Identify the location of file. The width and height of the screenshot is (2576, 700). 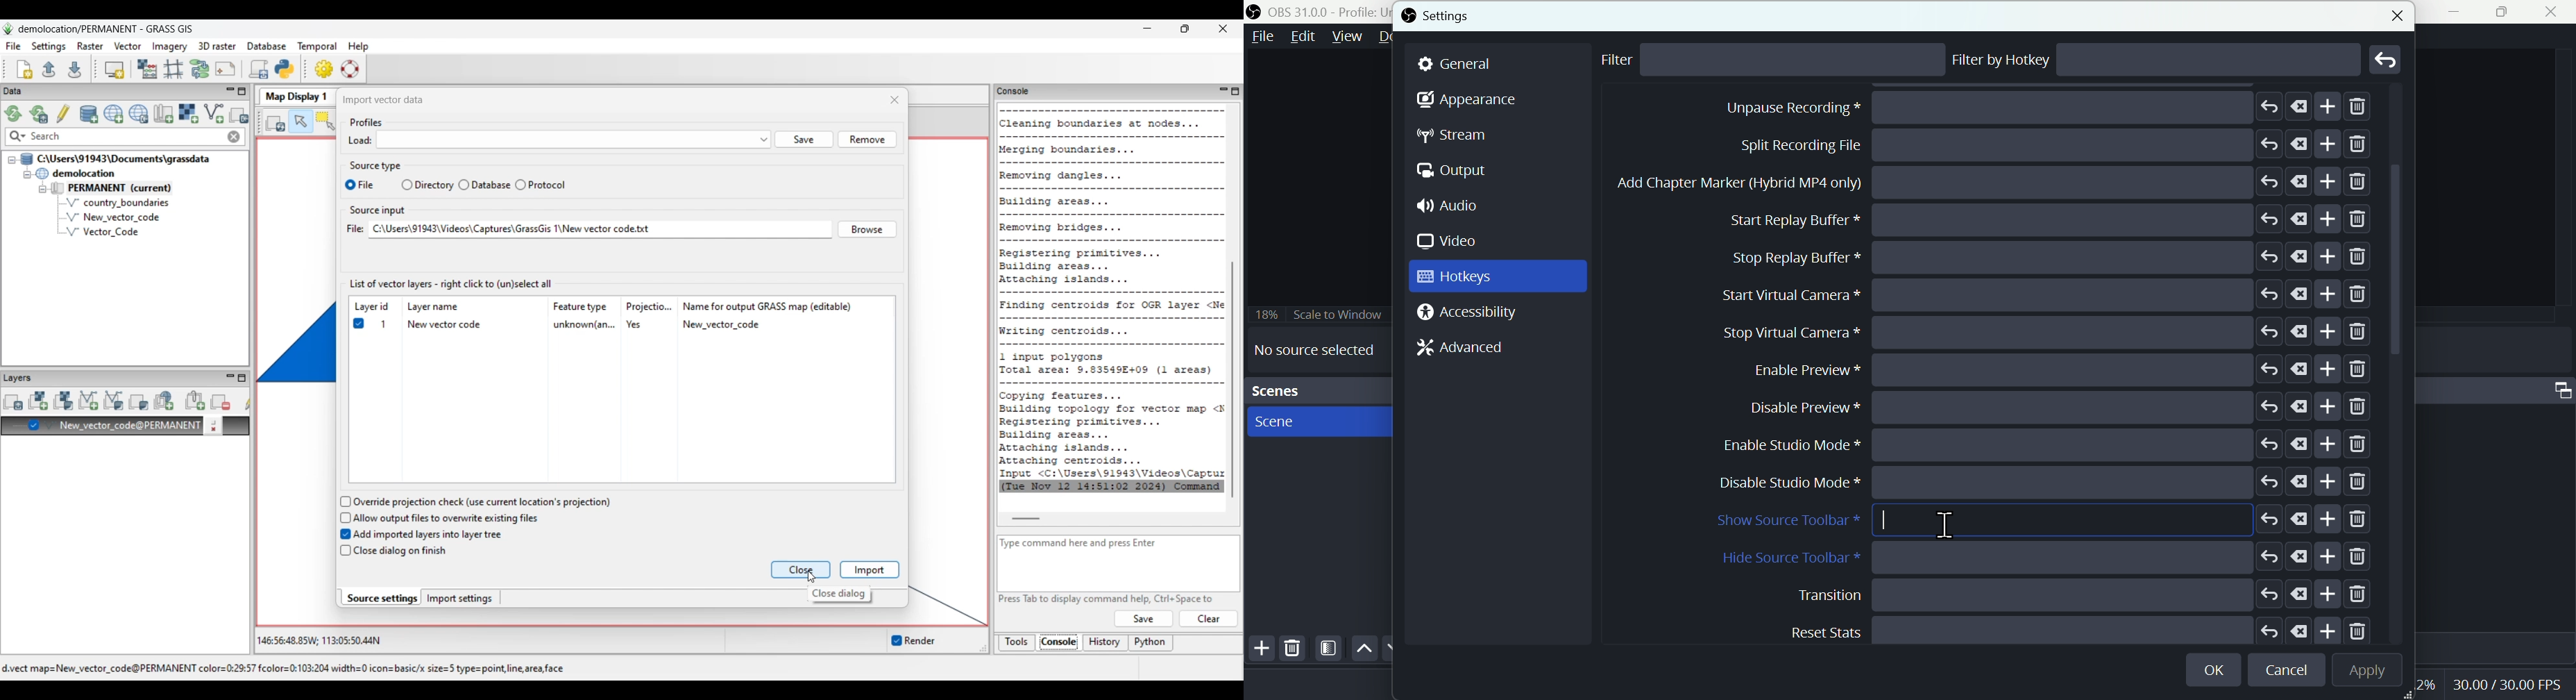
(1264, 37).